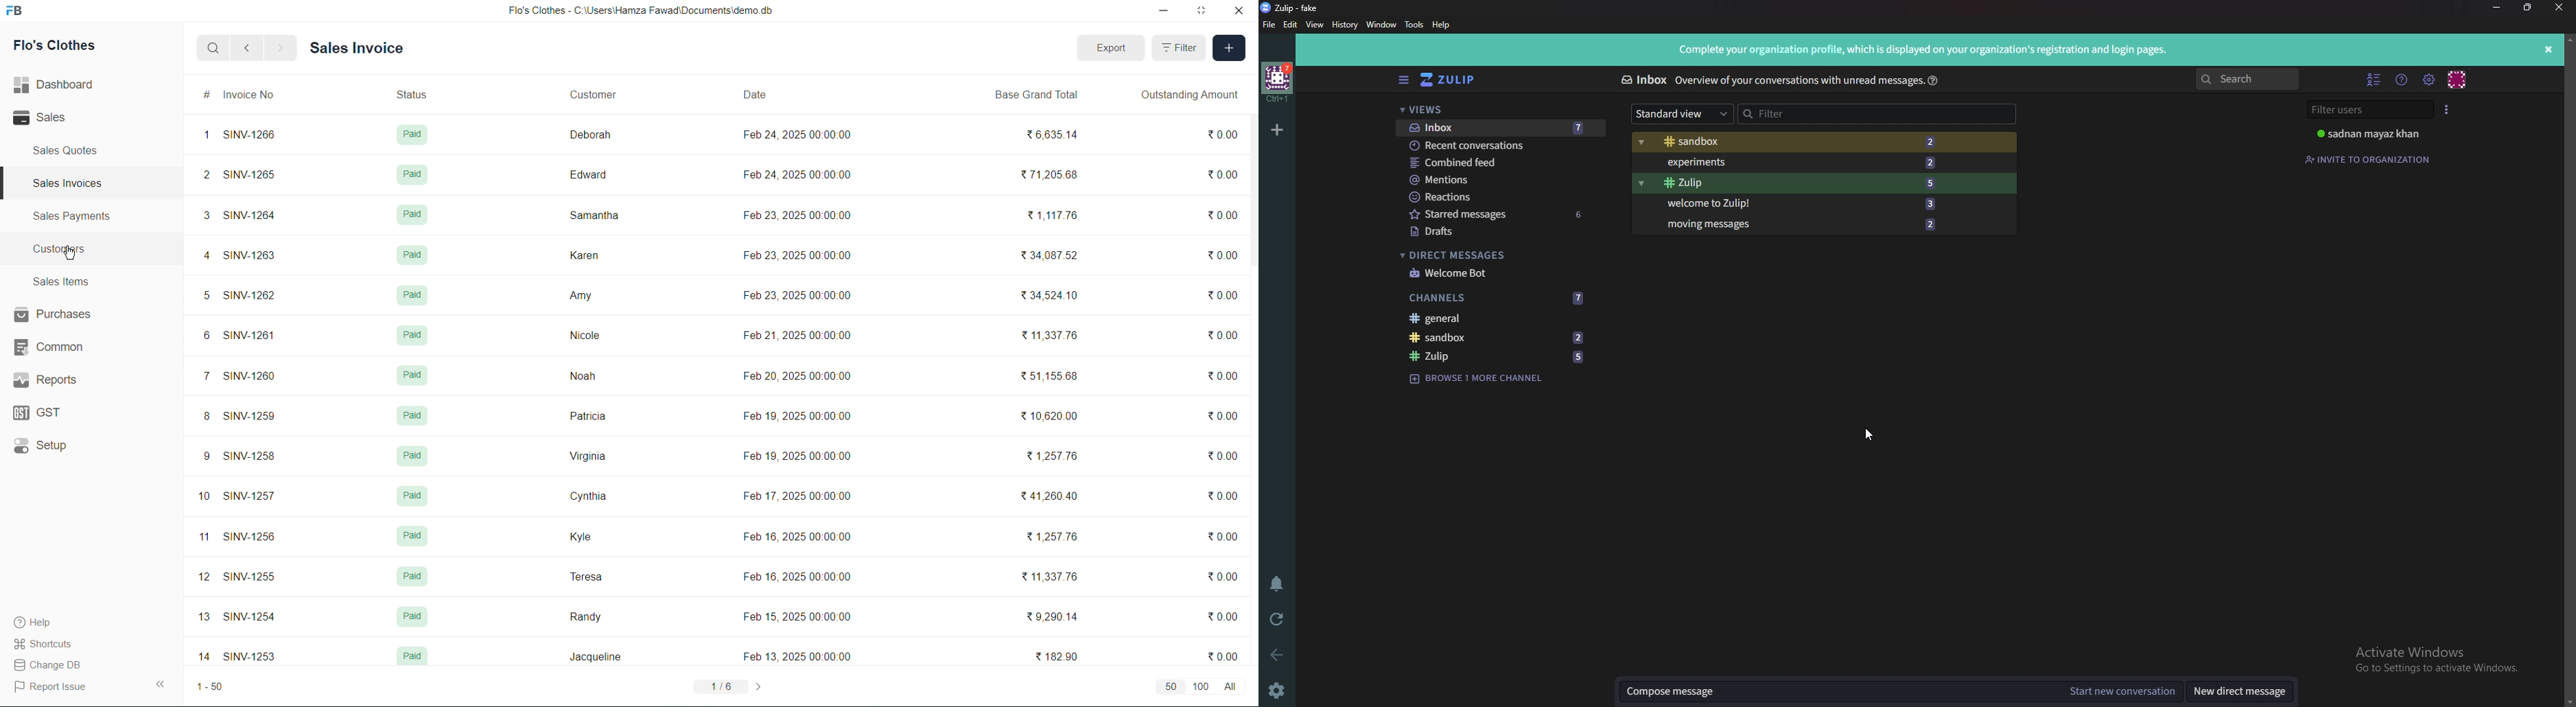 The width and height of the screenshot is (2576, 728). What do you see at coordinates (795, 456) in the screenshot?
I see `Feb 19, 2025 00:00:00` at bounding box center [795, 456].